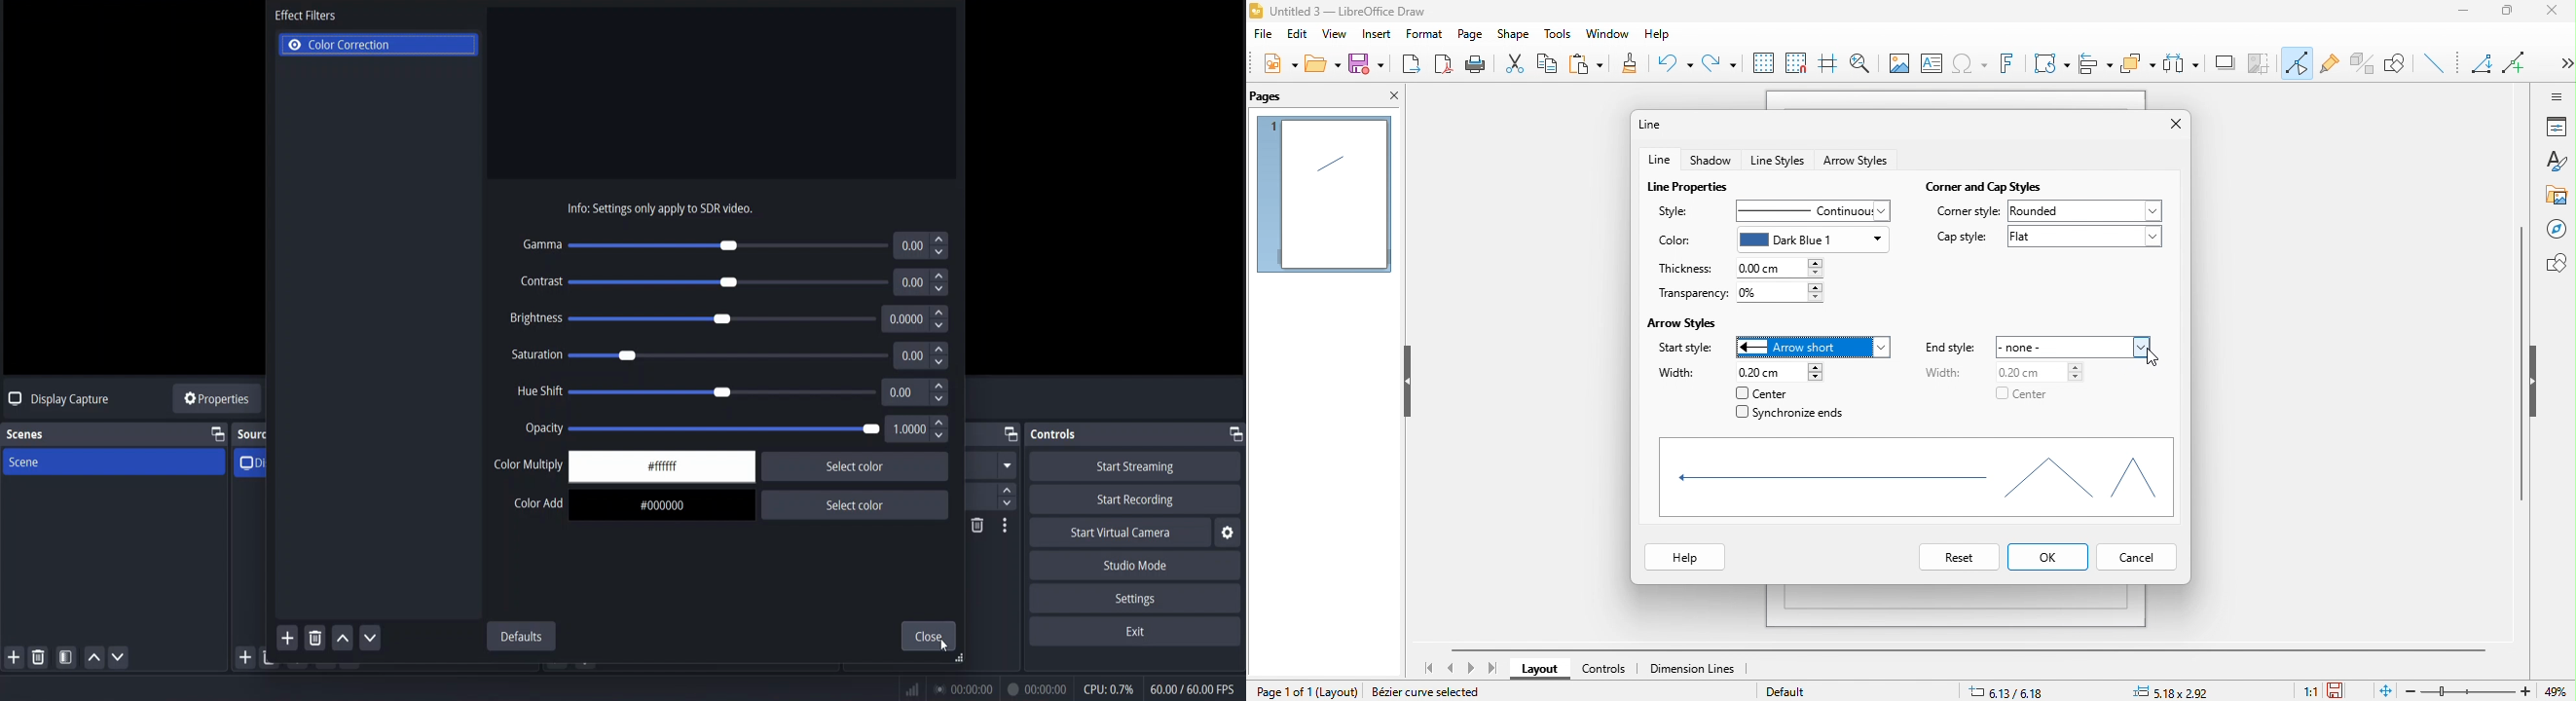 The image size is (2576, 728). What do you see at coordinates (718, 430) in the screenshot?
I see `OPACity s——) 10000 po` at bounding box center [718, 430].